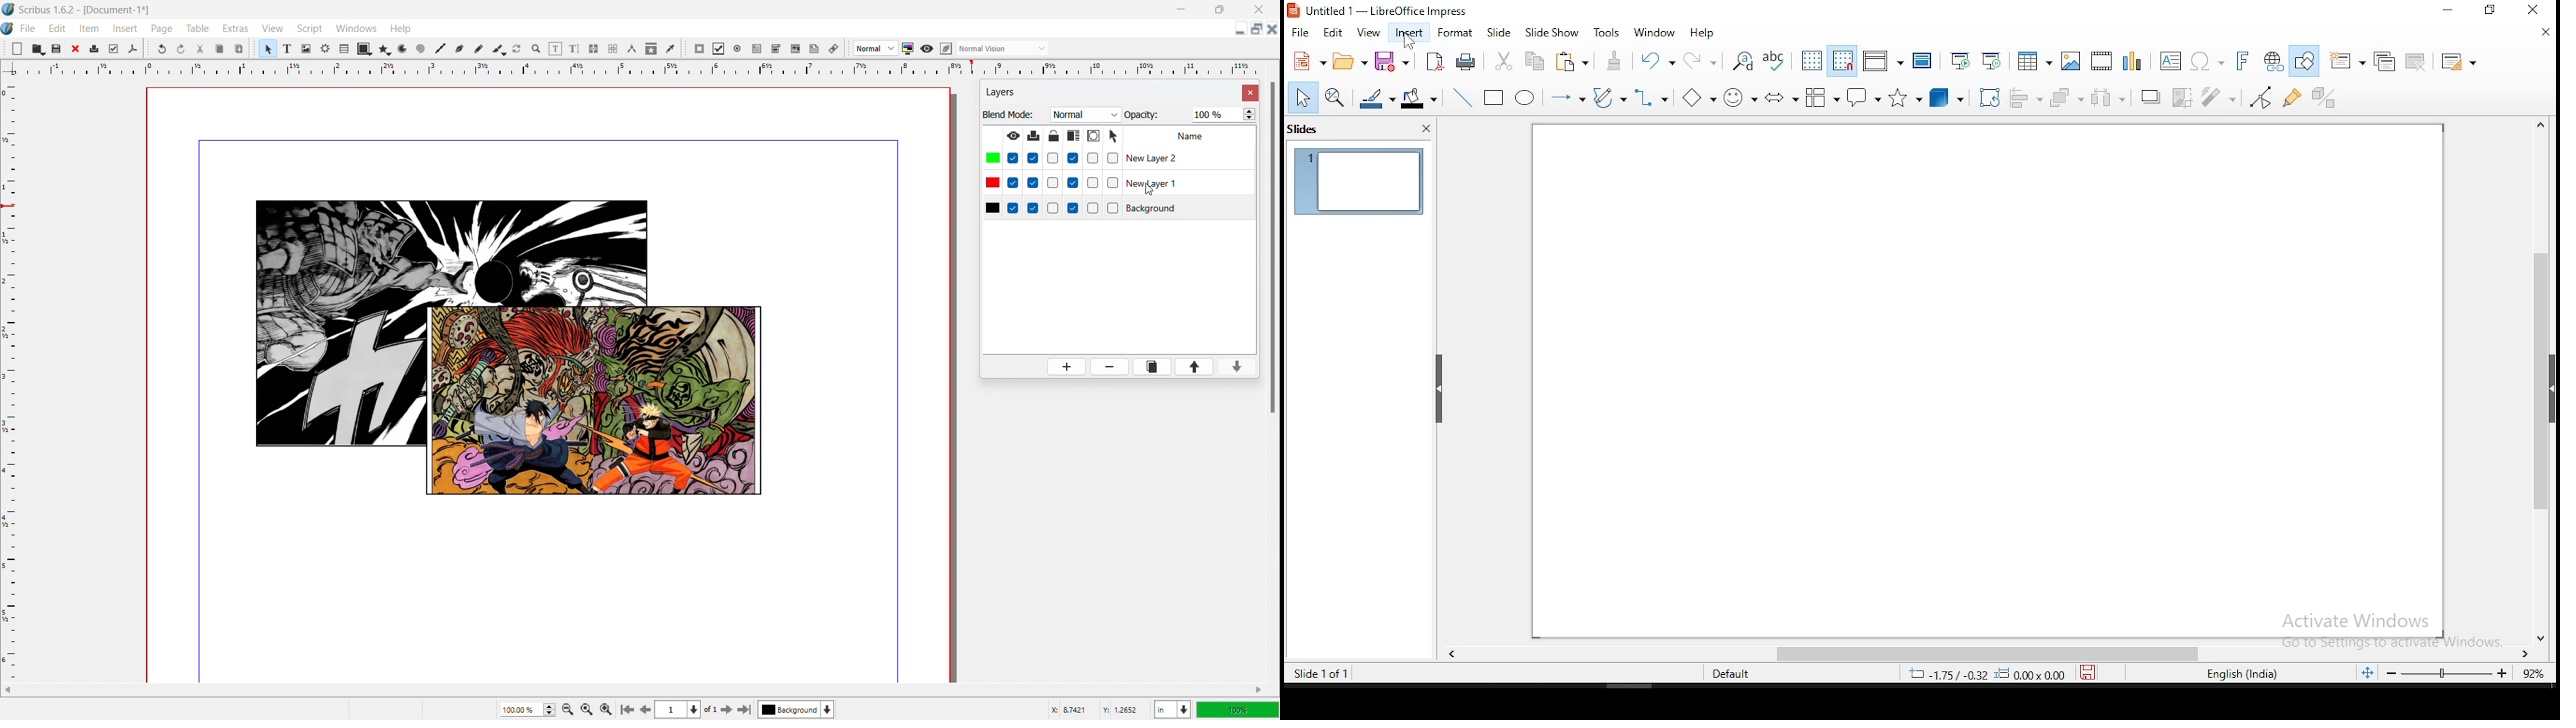  Describe the element at coordinates (645, 708) in the screenshot. I see `go to previous page` at that location.